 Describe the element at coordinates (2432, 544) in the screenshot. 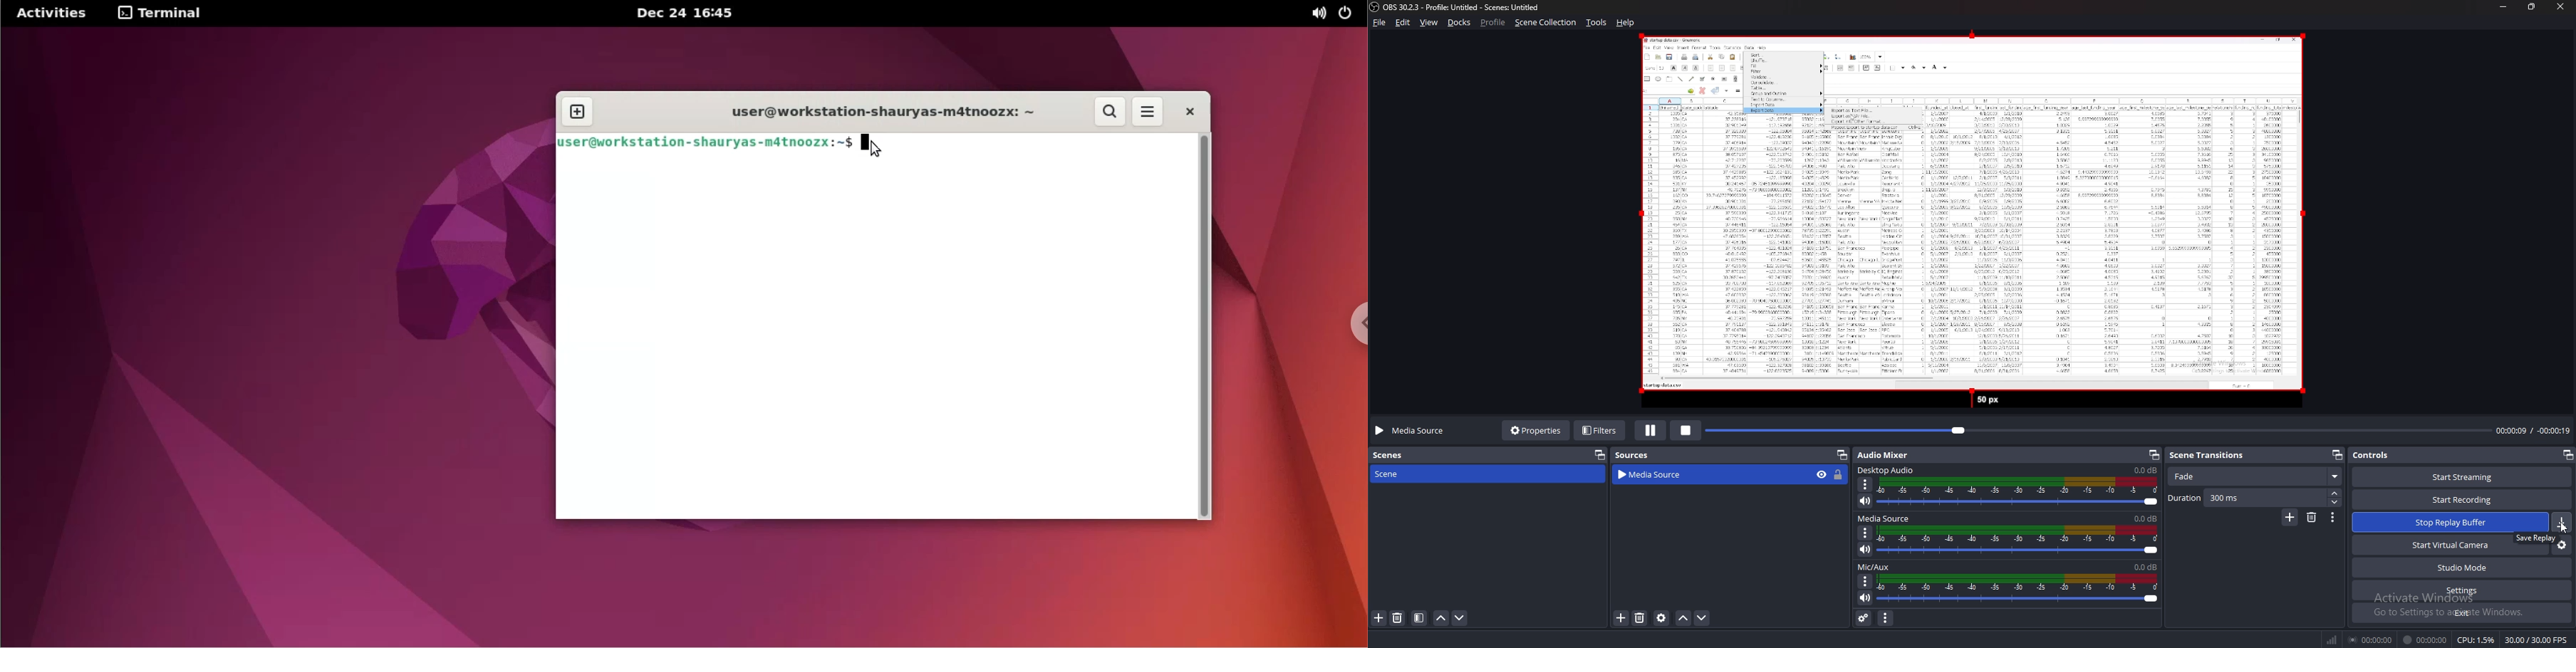

I see `start virtual camera` at that location.